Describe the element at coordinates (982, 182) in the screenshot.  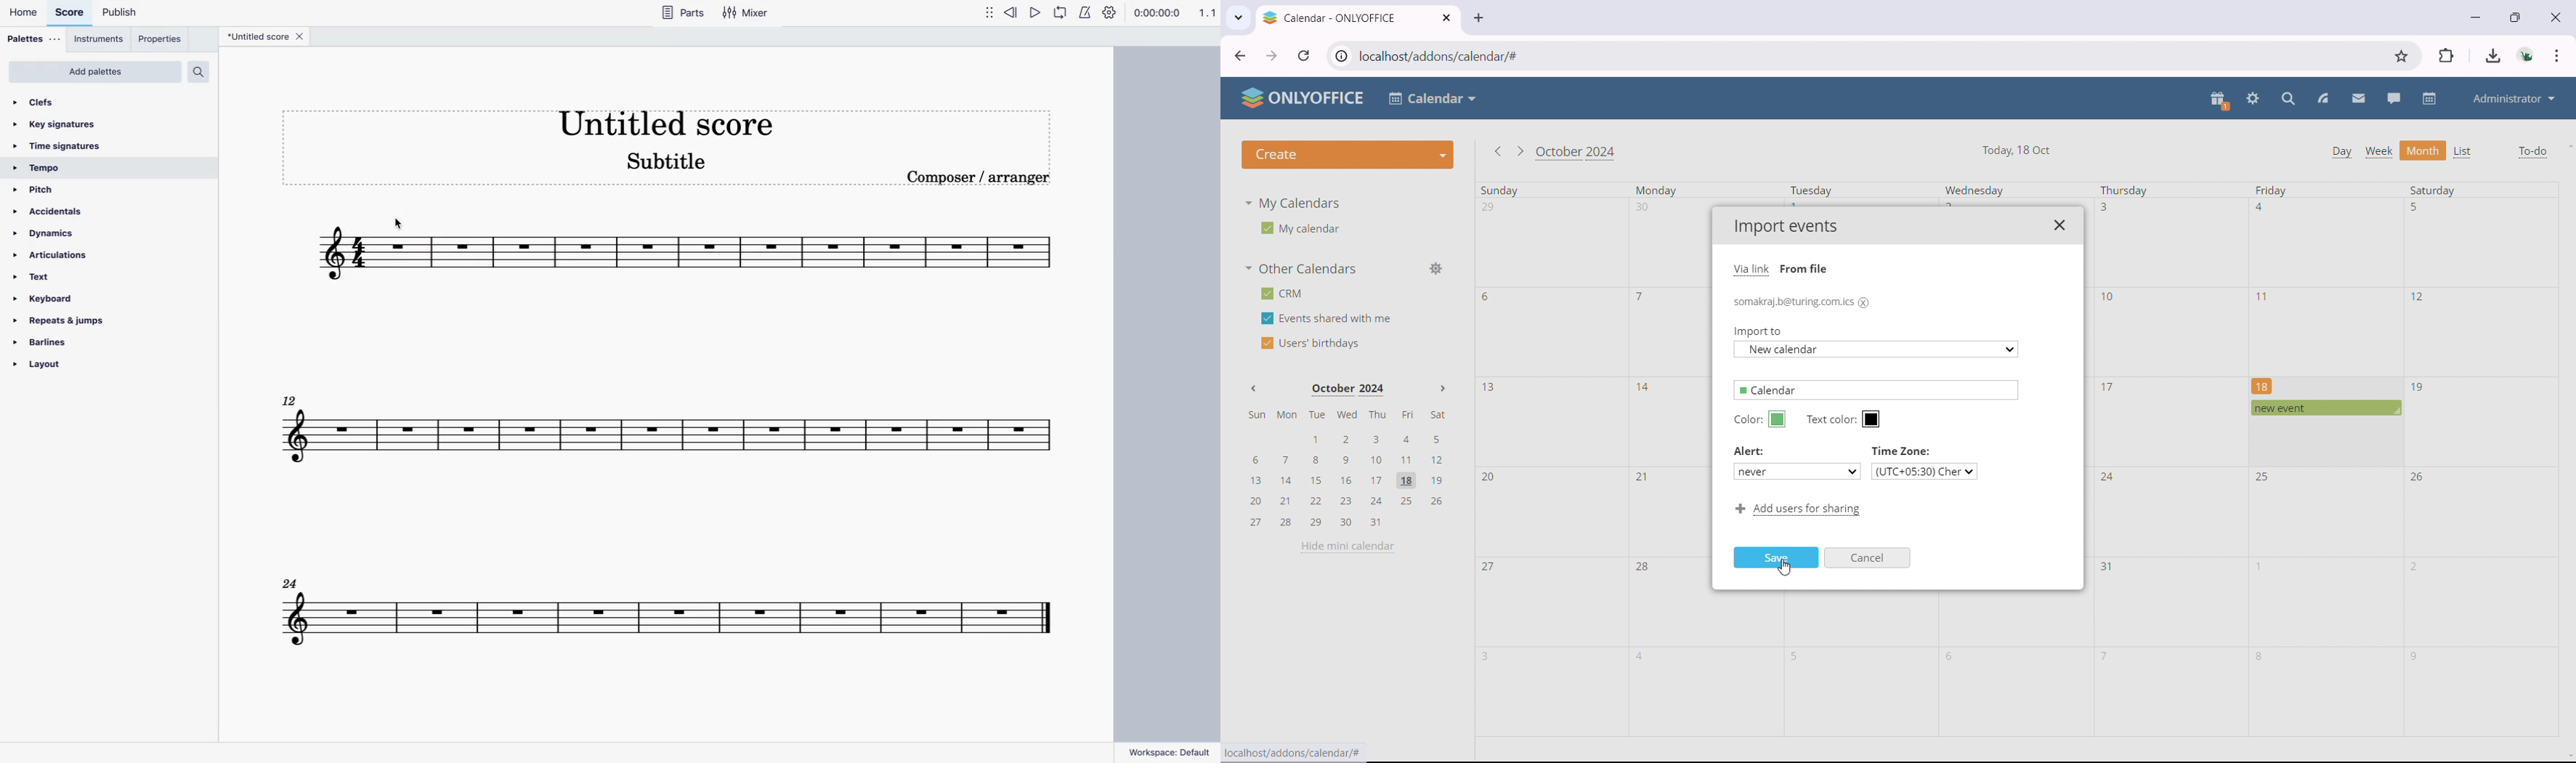
I see `composer / arranger` at that location.